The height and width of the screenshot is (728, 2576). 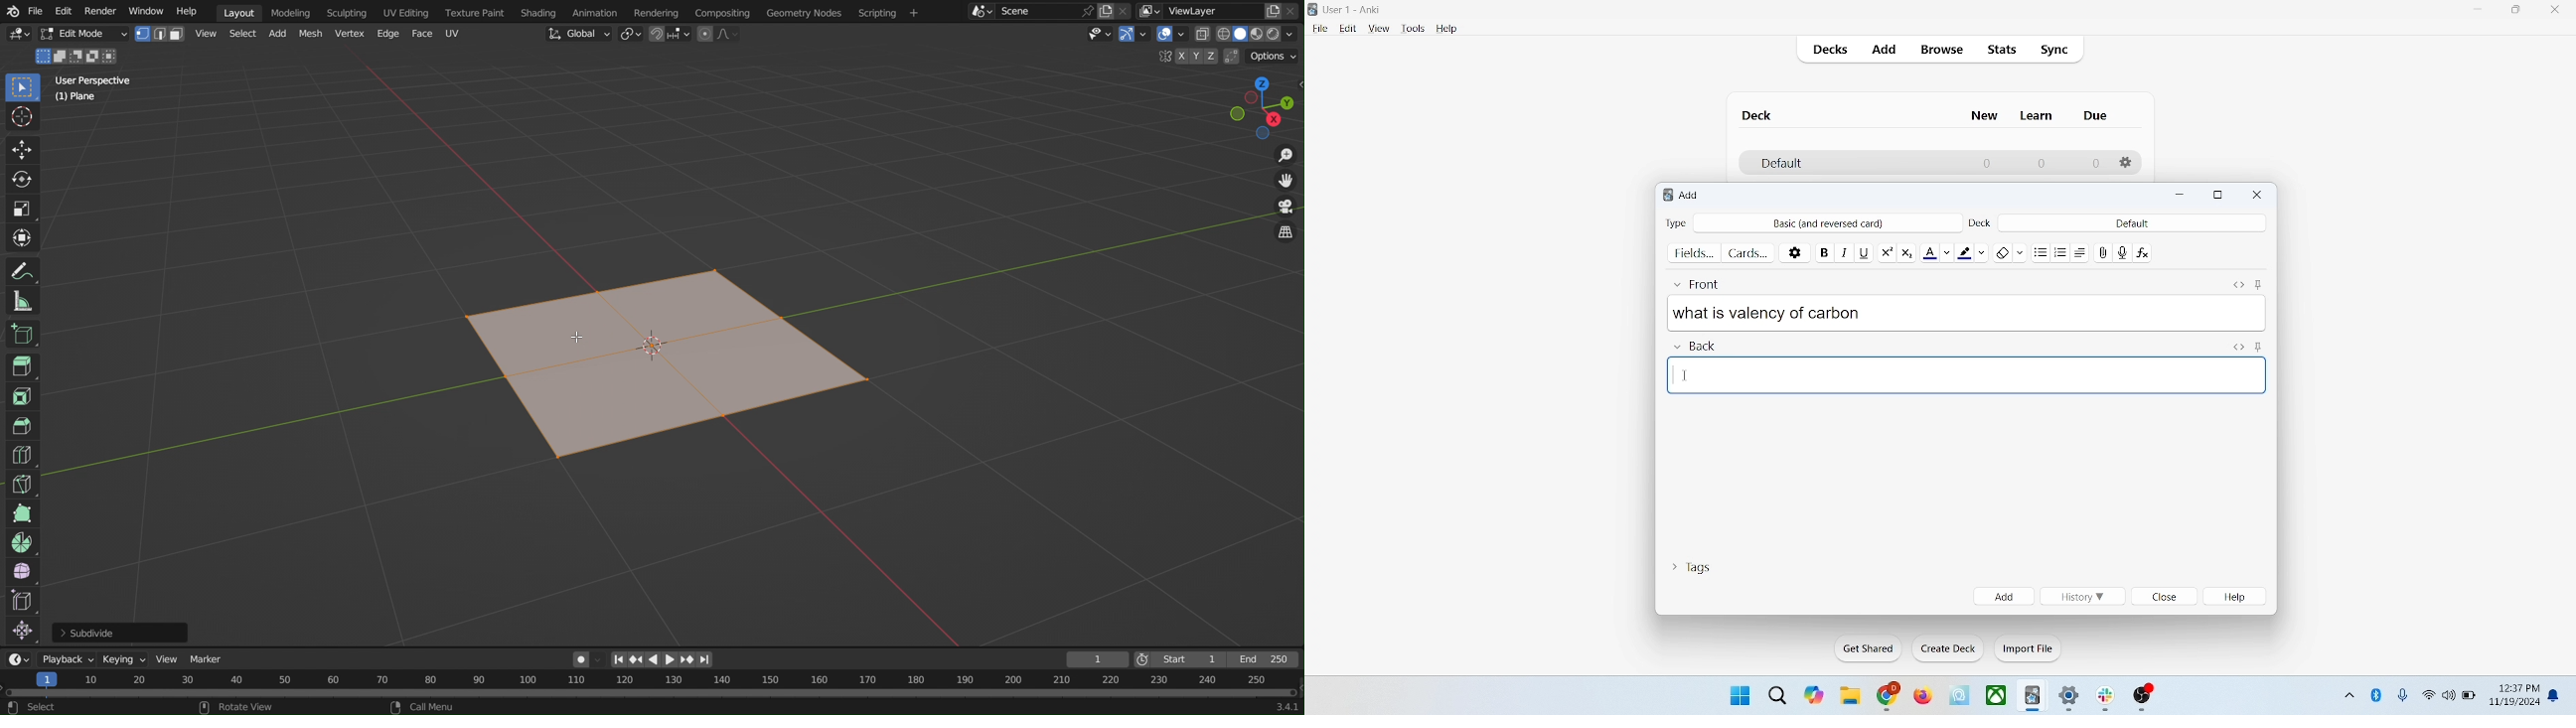 What do you see at coordinates (2145, 251) in the screenshot?
I see `function` at bounding box center [2145, 251].